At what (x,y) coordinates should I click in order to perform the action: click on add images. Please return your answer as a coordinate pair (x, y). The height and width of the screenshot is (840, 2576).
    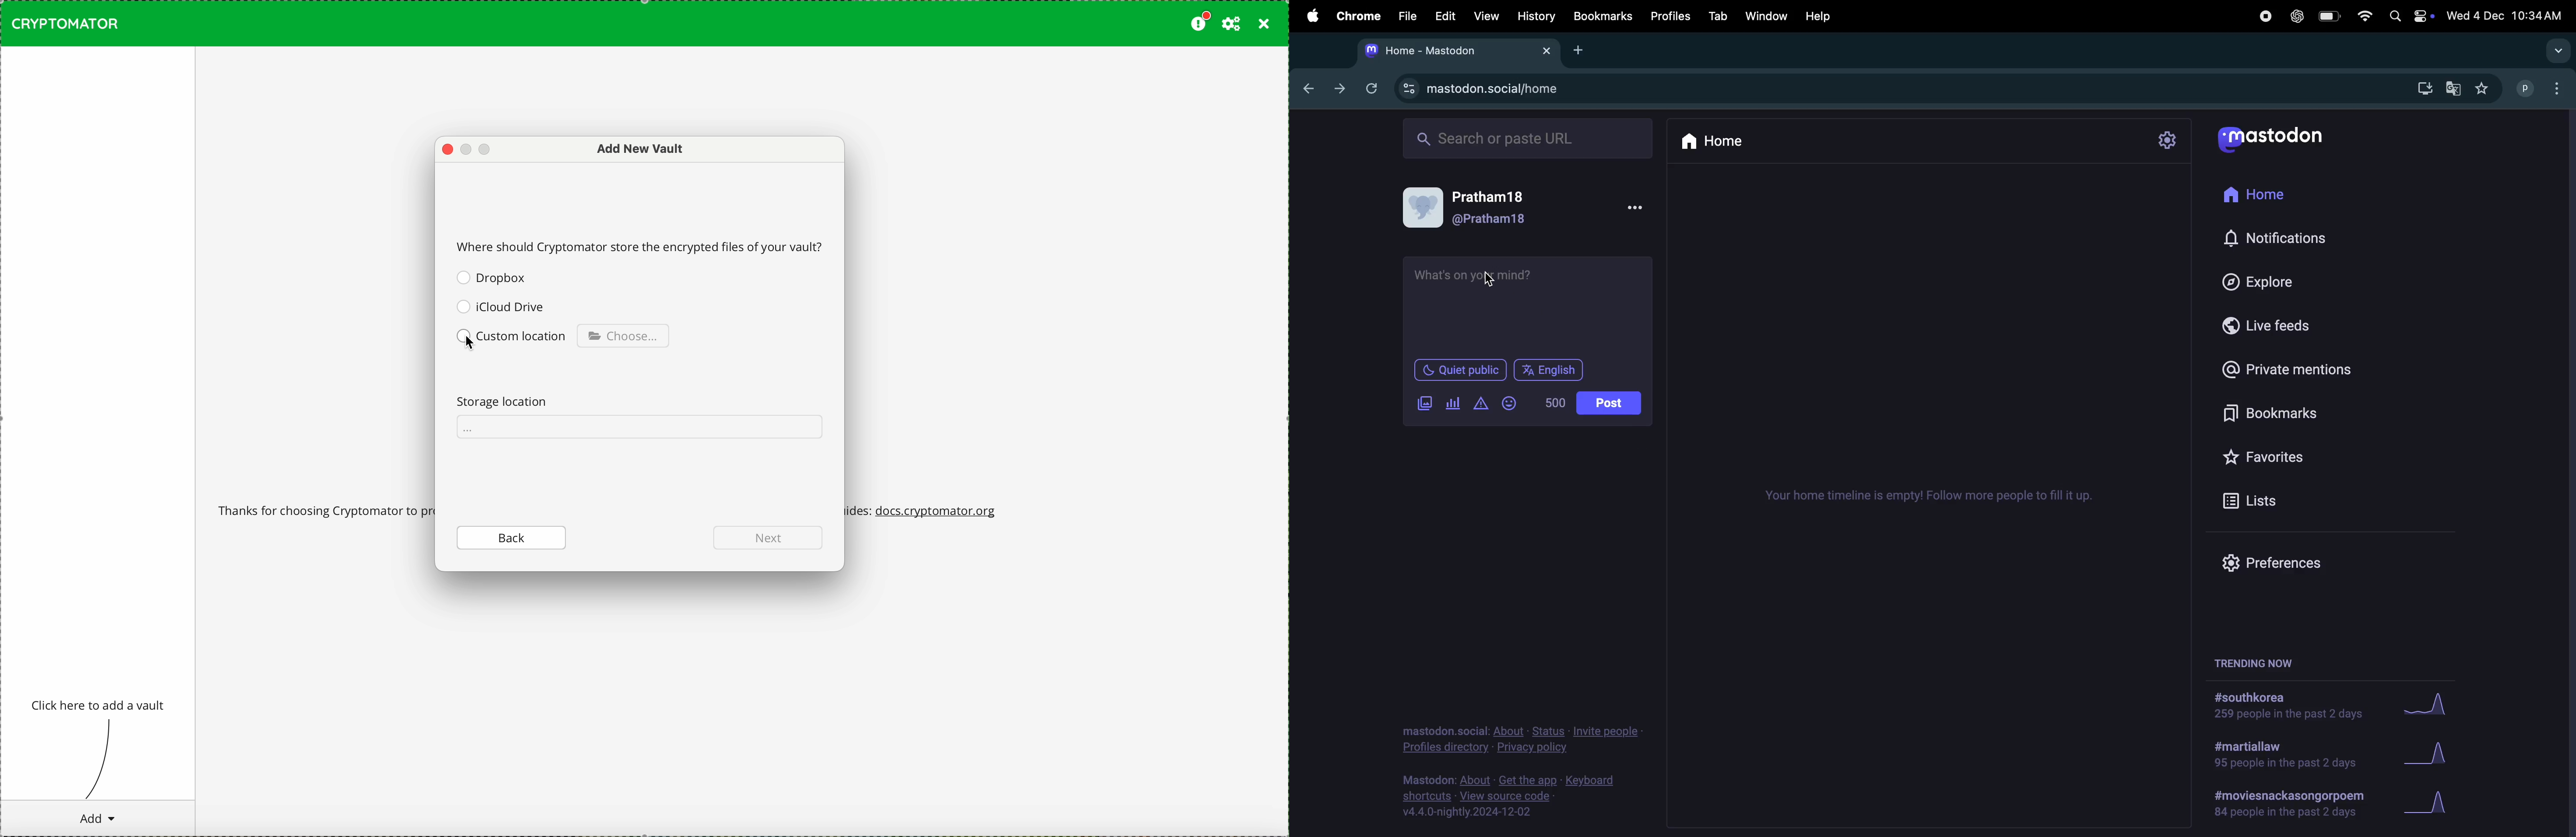
    Looking at the image, I should click on (1428, 404).